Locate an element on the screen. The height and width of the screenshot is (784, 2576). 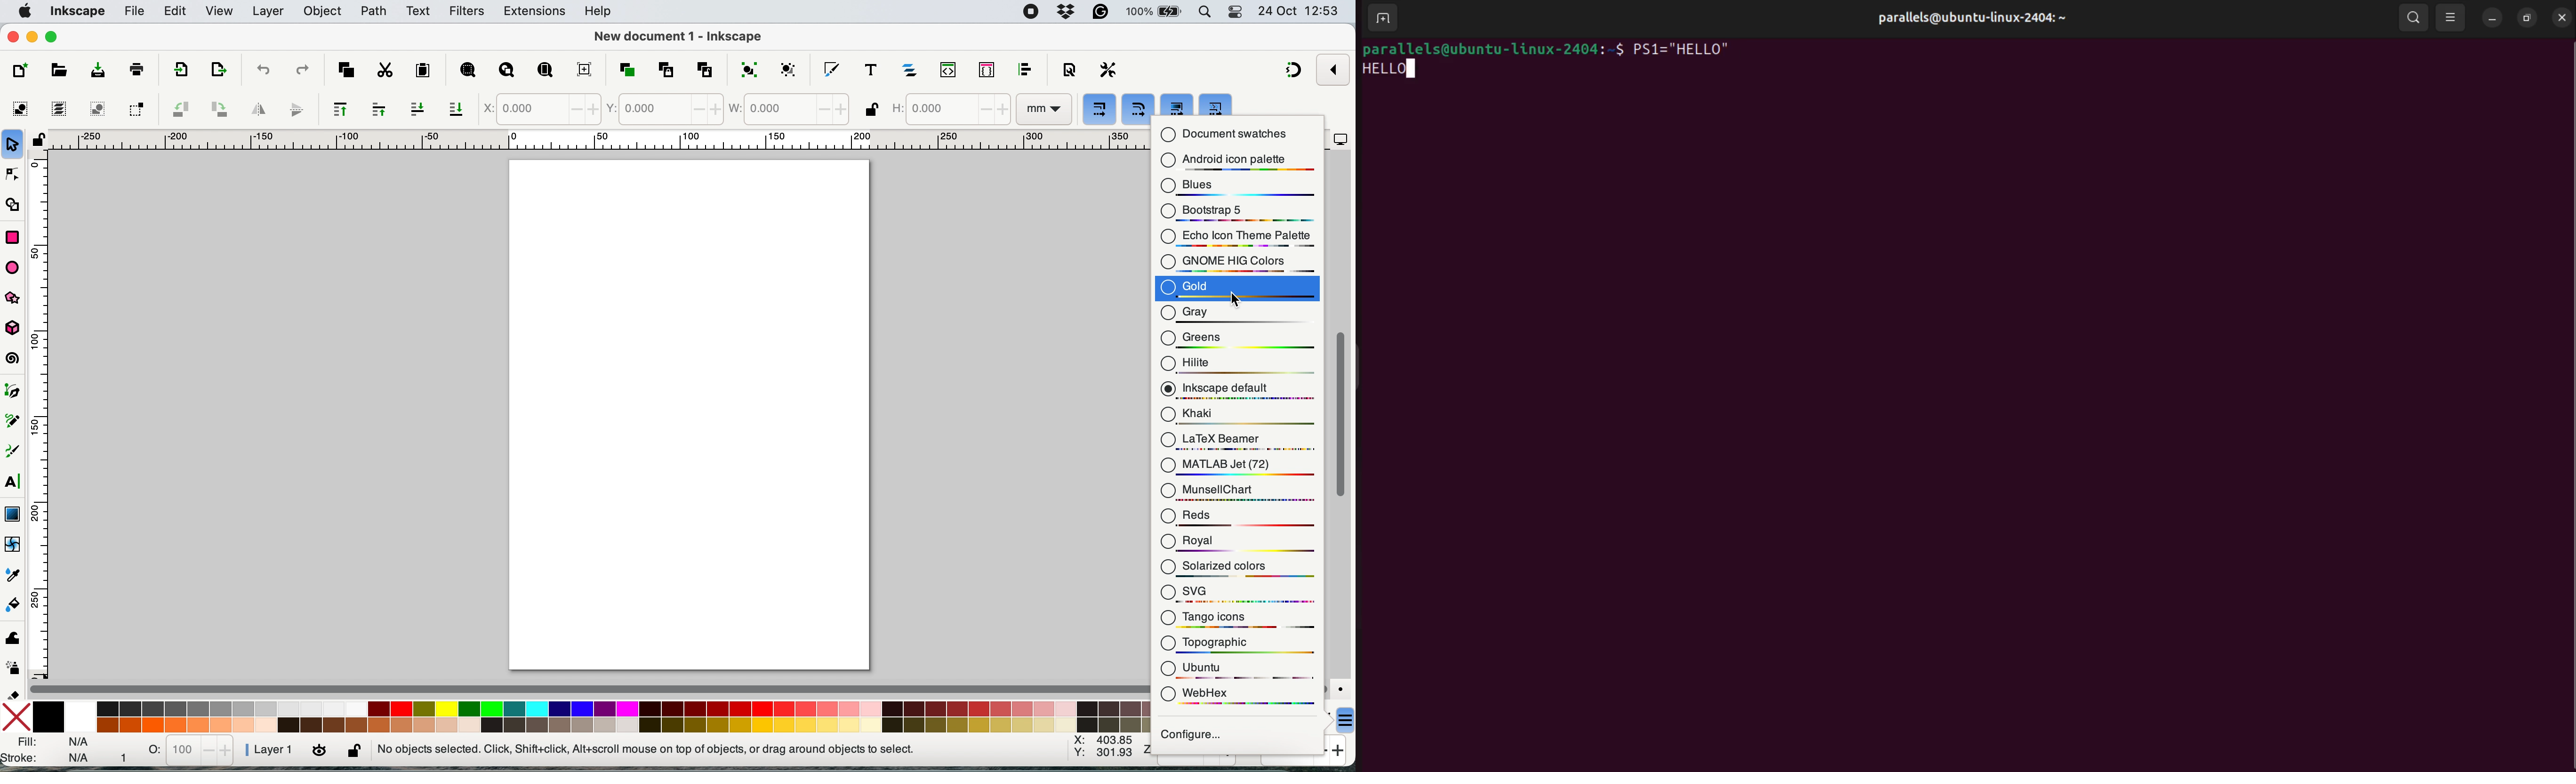
toggle lock of all guides in this document is located at coordinates (39, 139).